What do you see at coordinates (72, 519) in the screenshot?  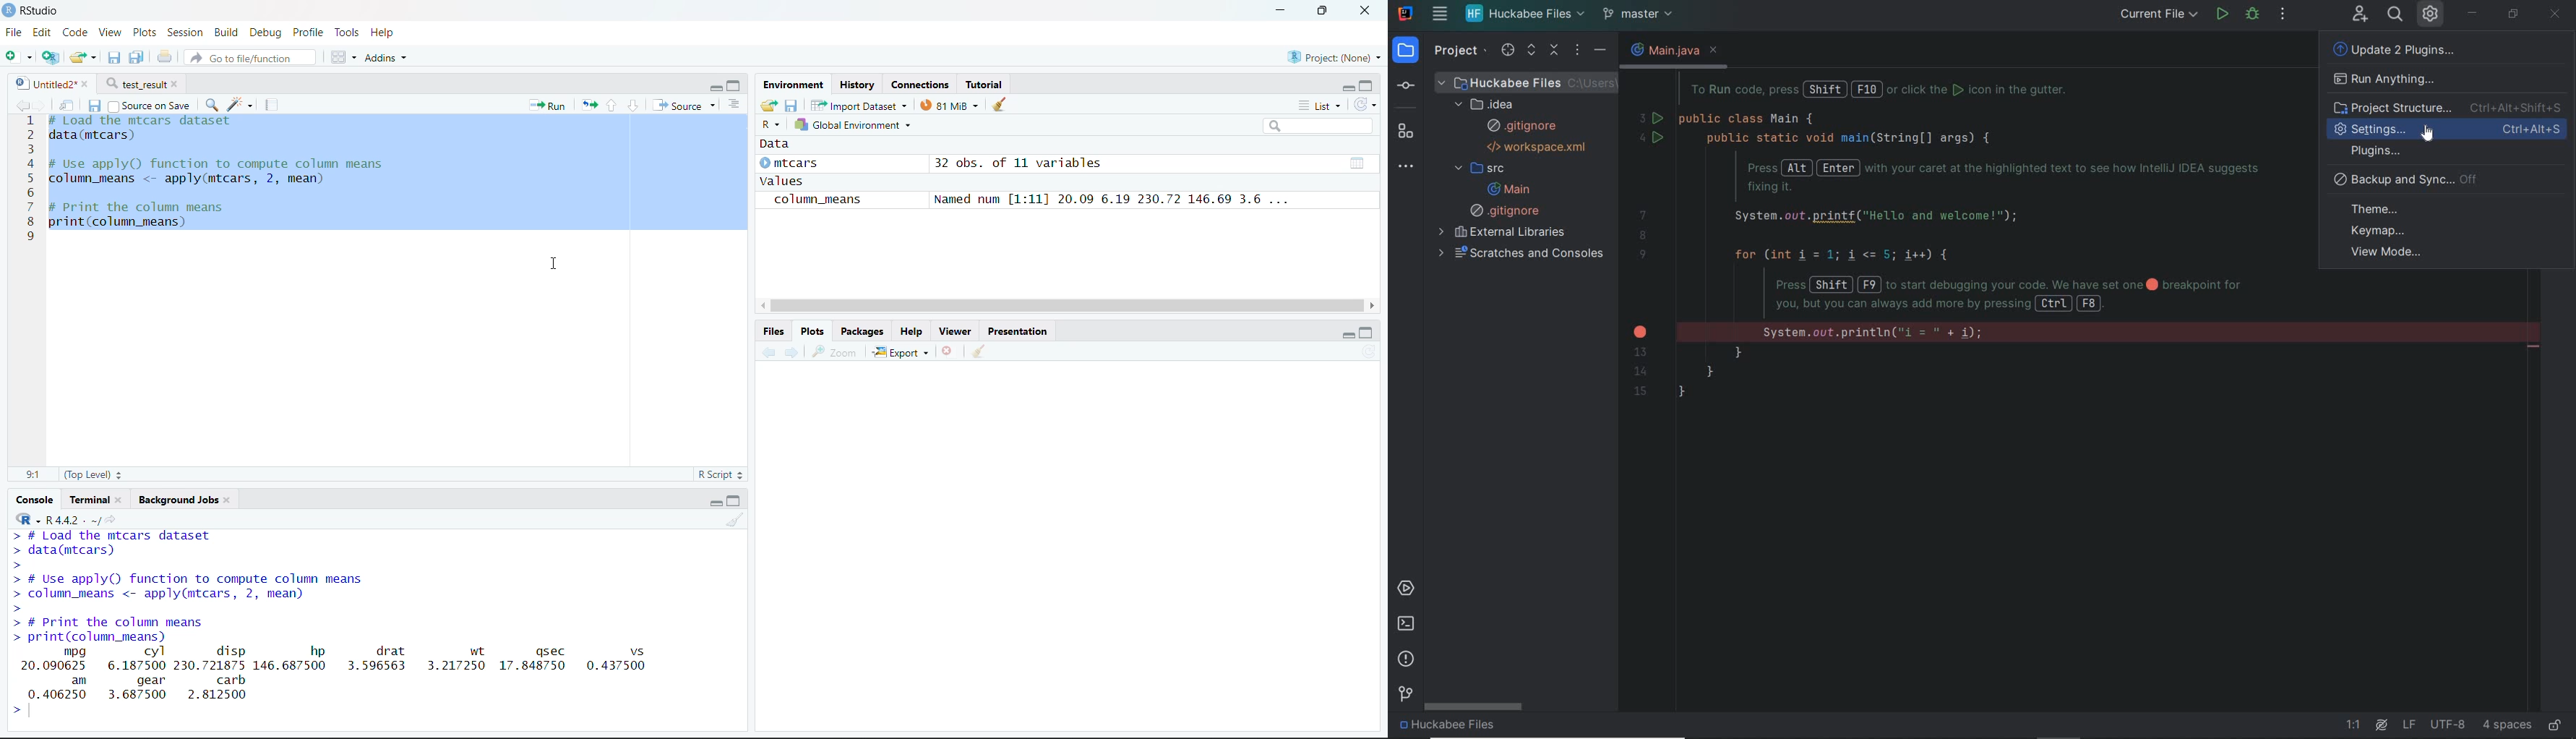 I see `R 4.2.2~/` at bounding box center [72, 519].